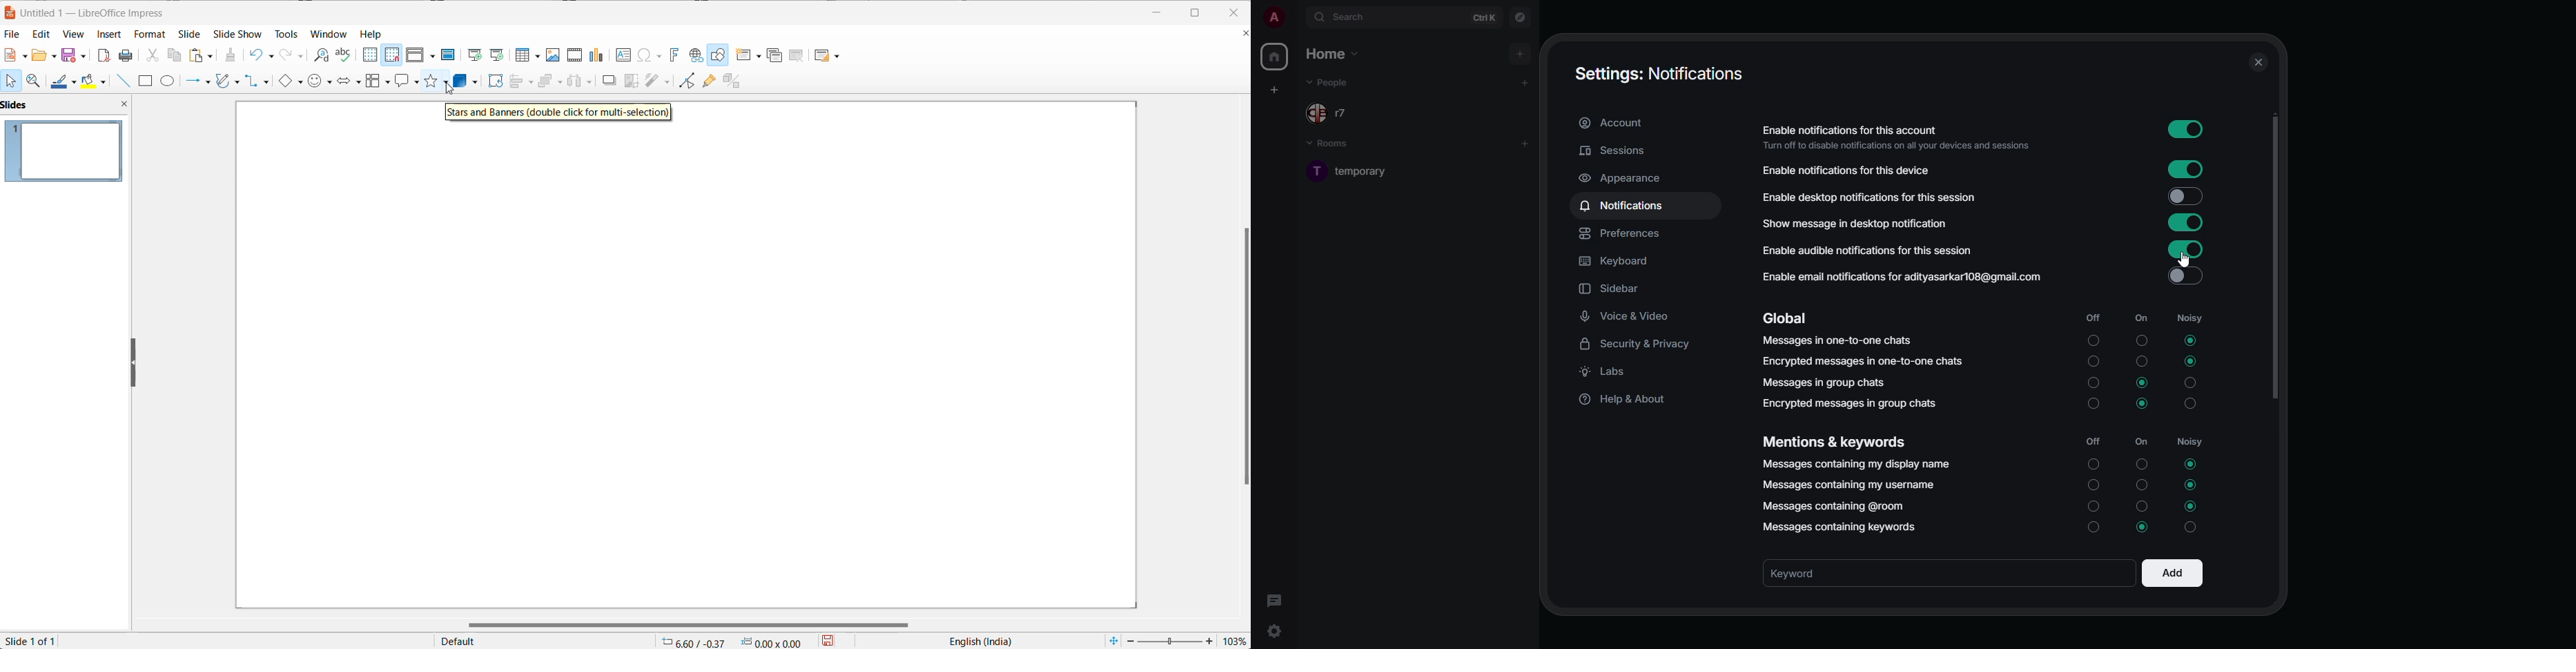 The image size is (2576, 672). I want to click on stars and banners(double click for multi-selection), so click(560, 113).